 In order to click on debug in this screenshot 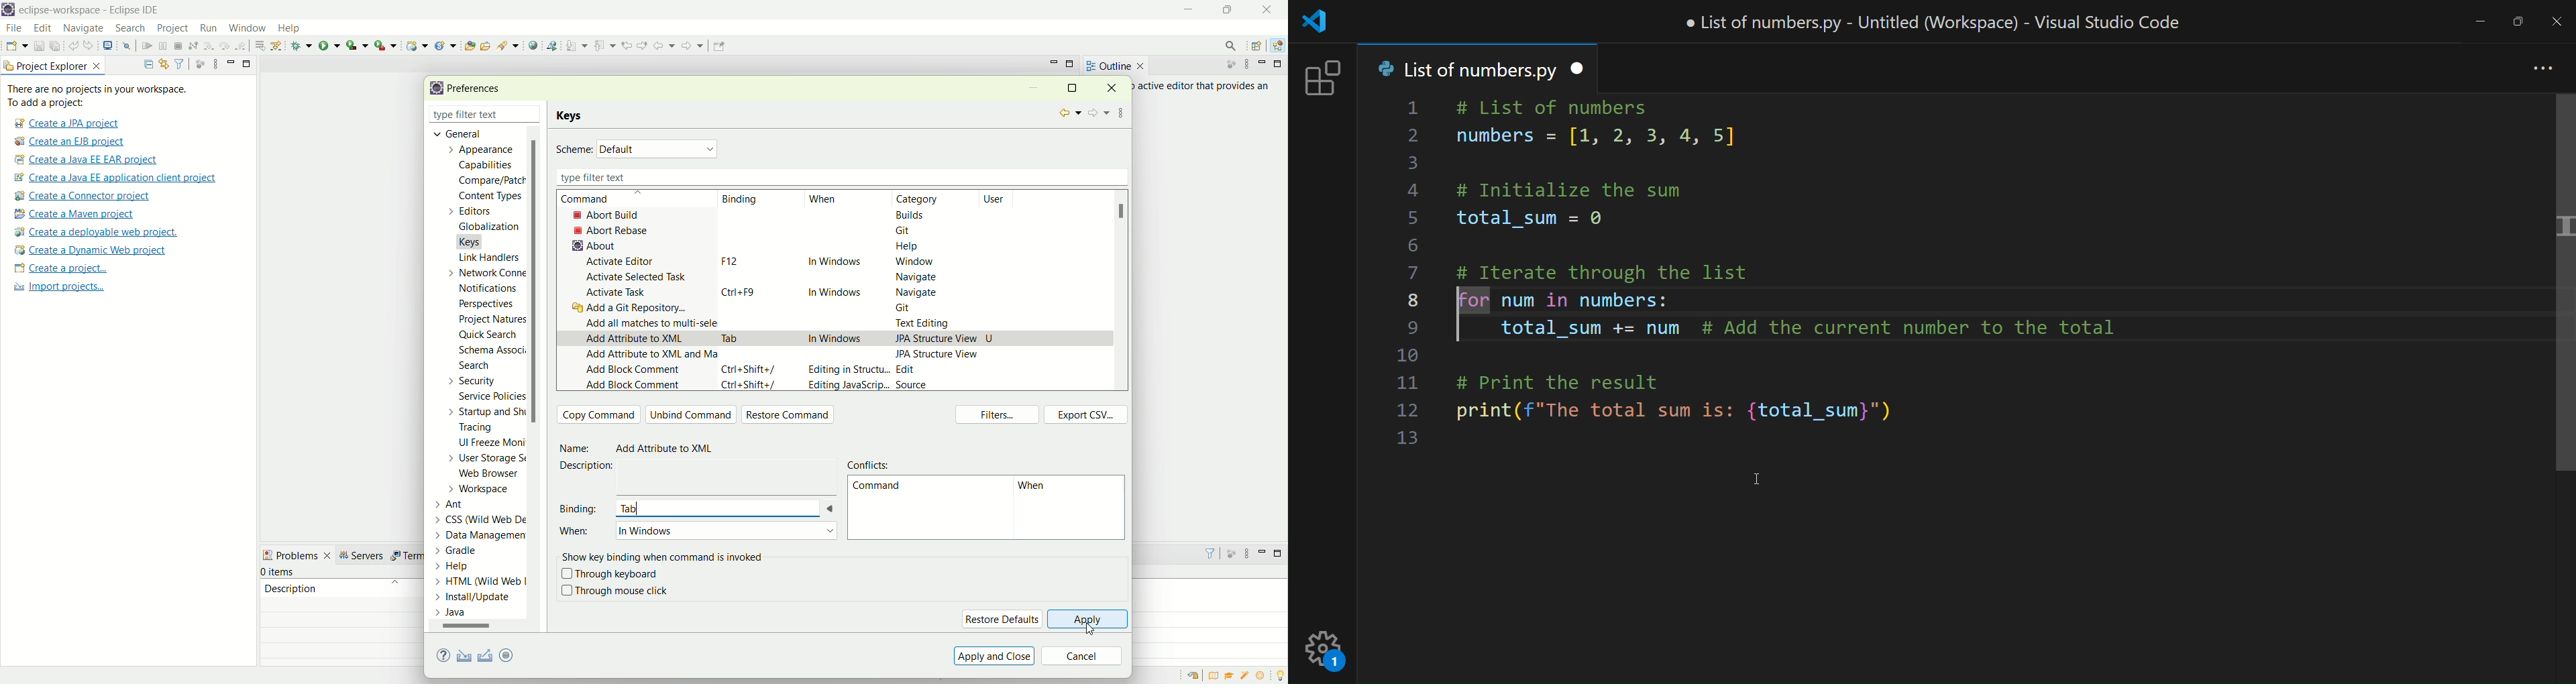, I will do `click(302, 46)`.